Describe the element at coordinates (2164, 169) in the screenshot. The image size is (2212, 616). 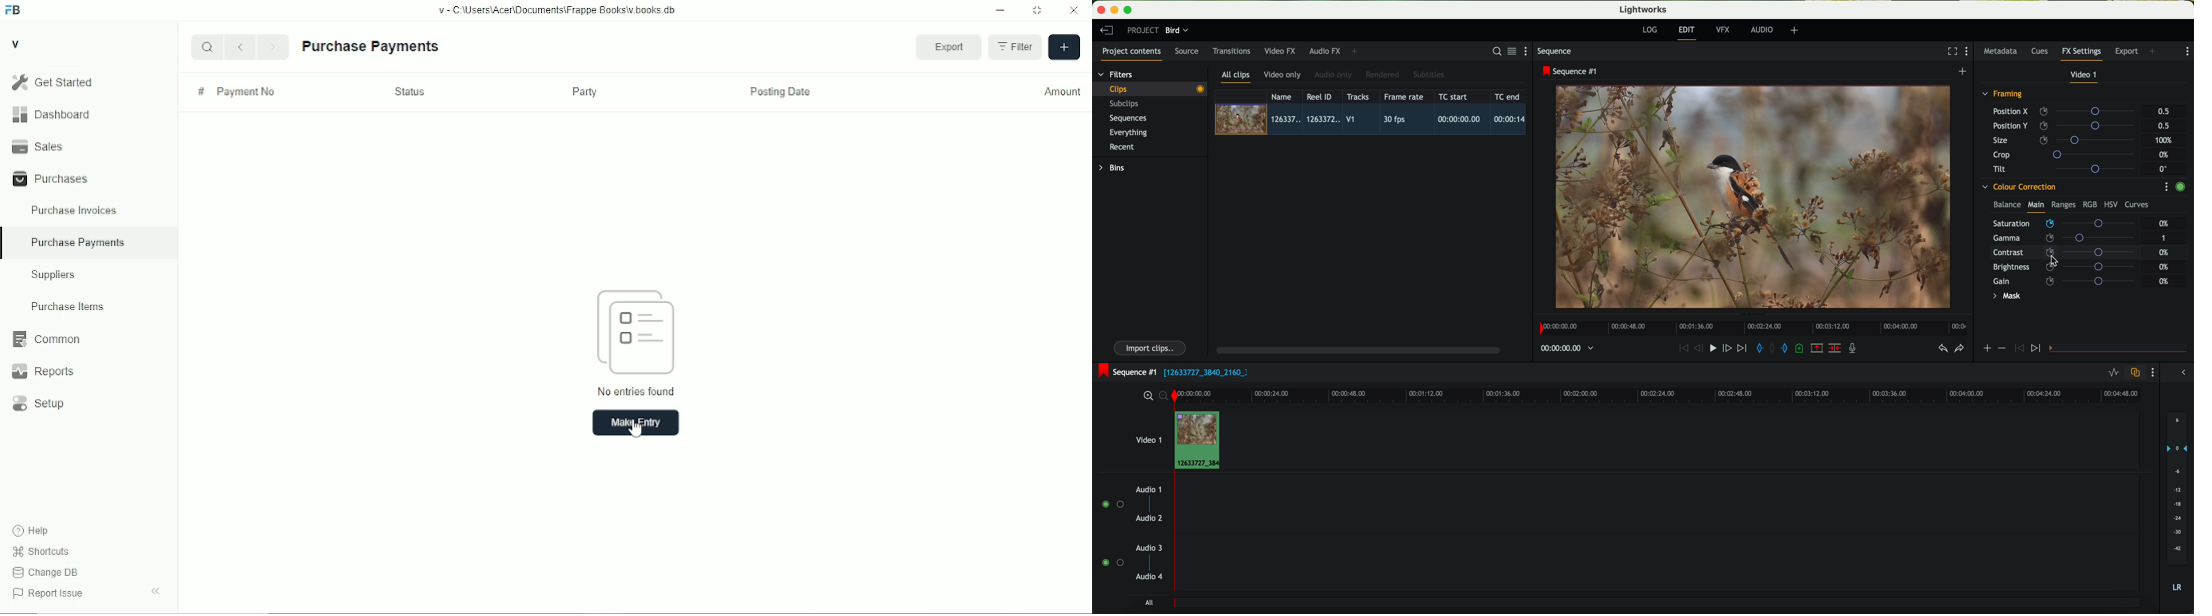
I see `0°` at that location.